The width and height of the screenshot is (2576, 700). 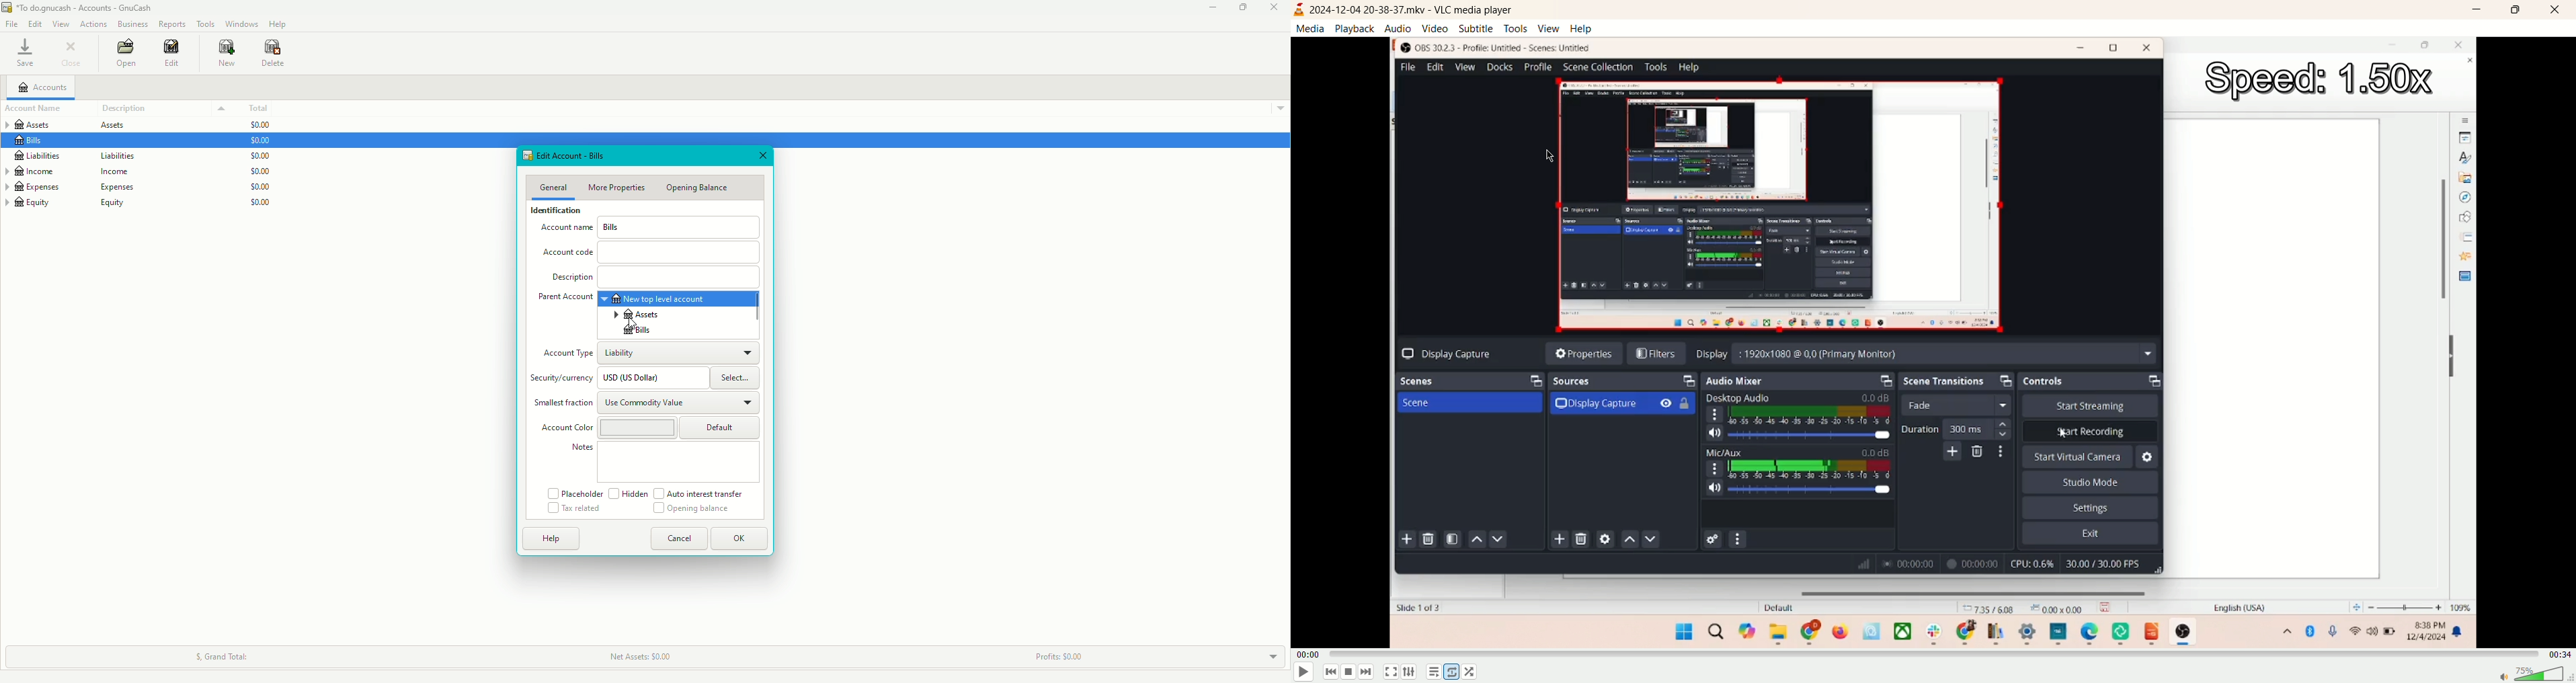 What do you see at coordinates (721, 428) in the screenshot?
I see `Default` at bounding box center [721, 428].